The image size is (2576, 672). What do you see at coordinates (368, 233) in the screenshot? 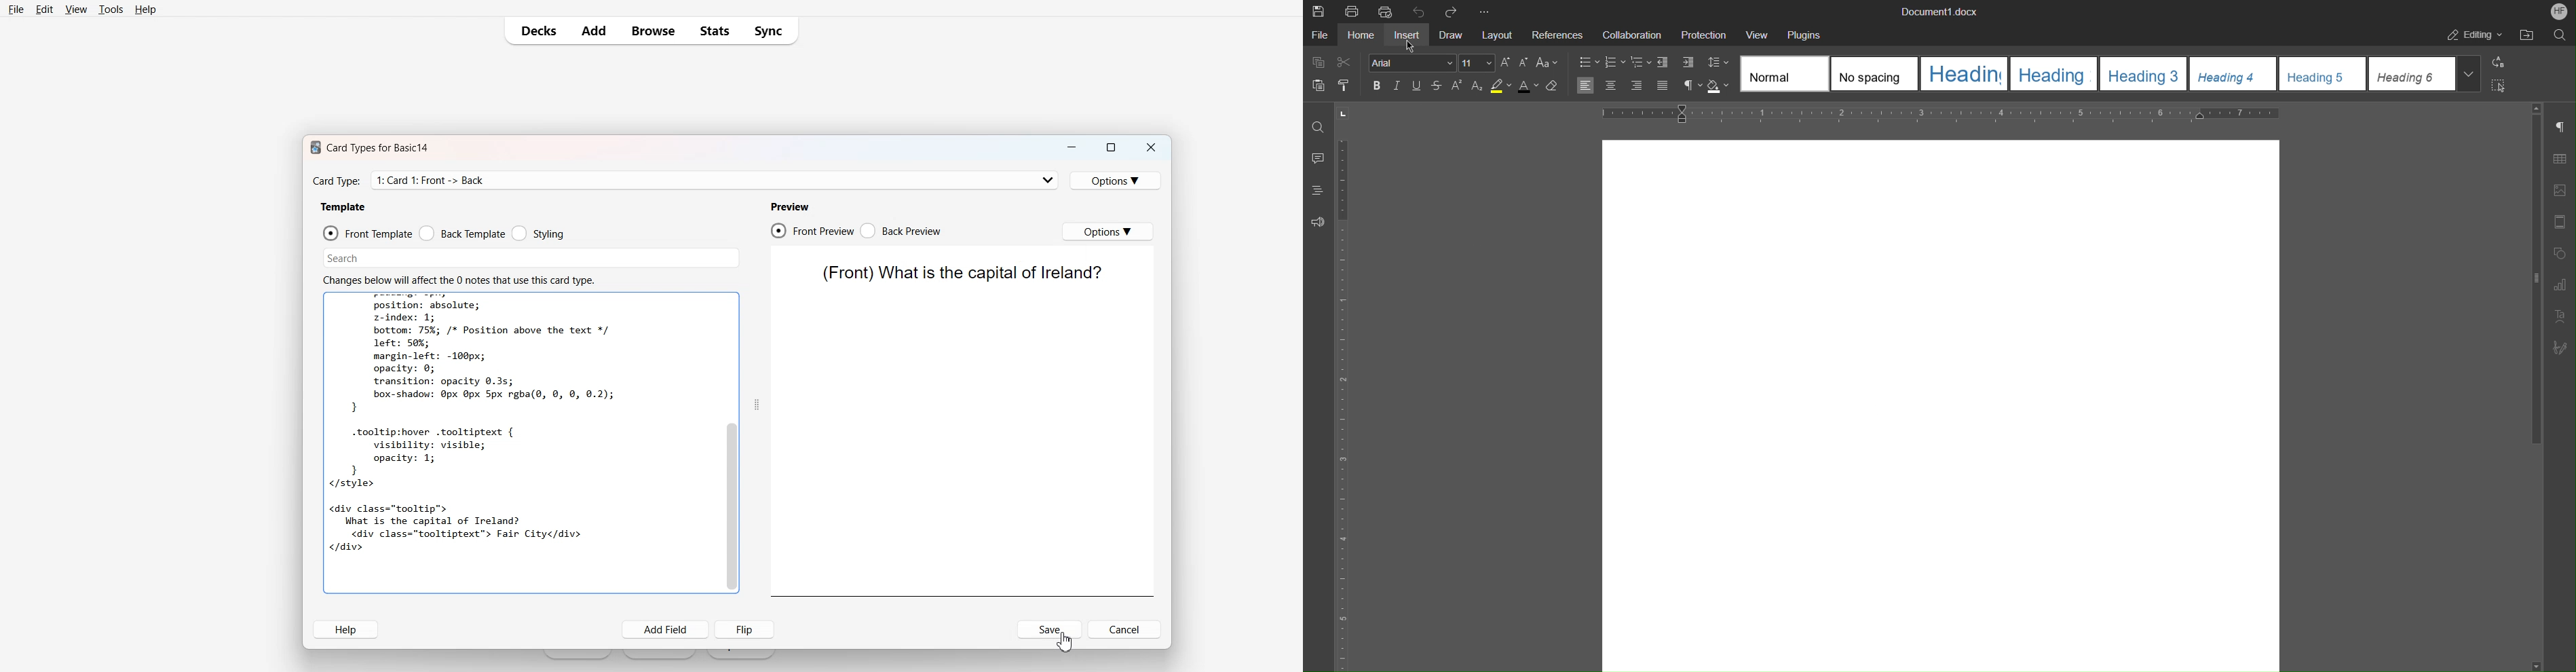
I see `Front Template` at bounding box center [368, 233].